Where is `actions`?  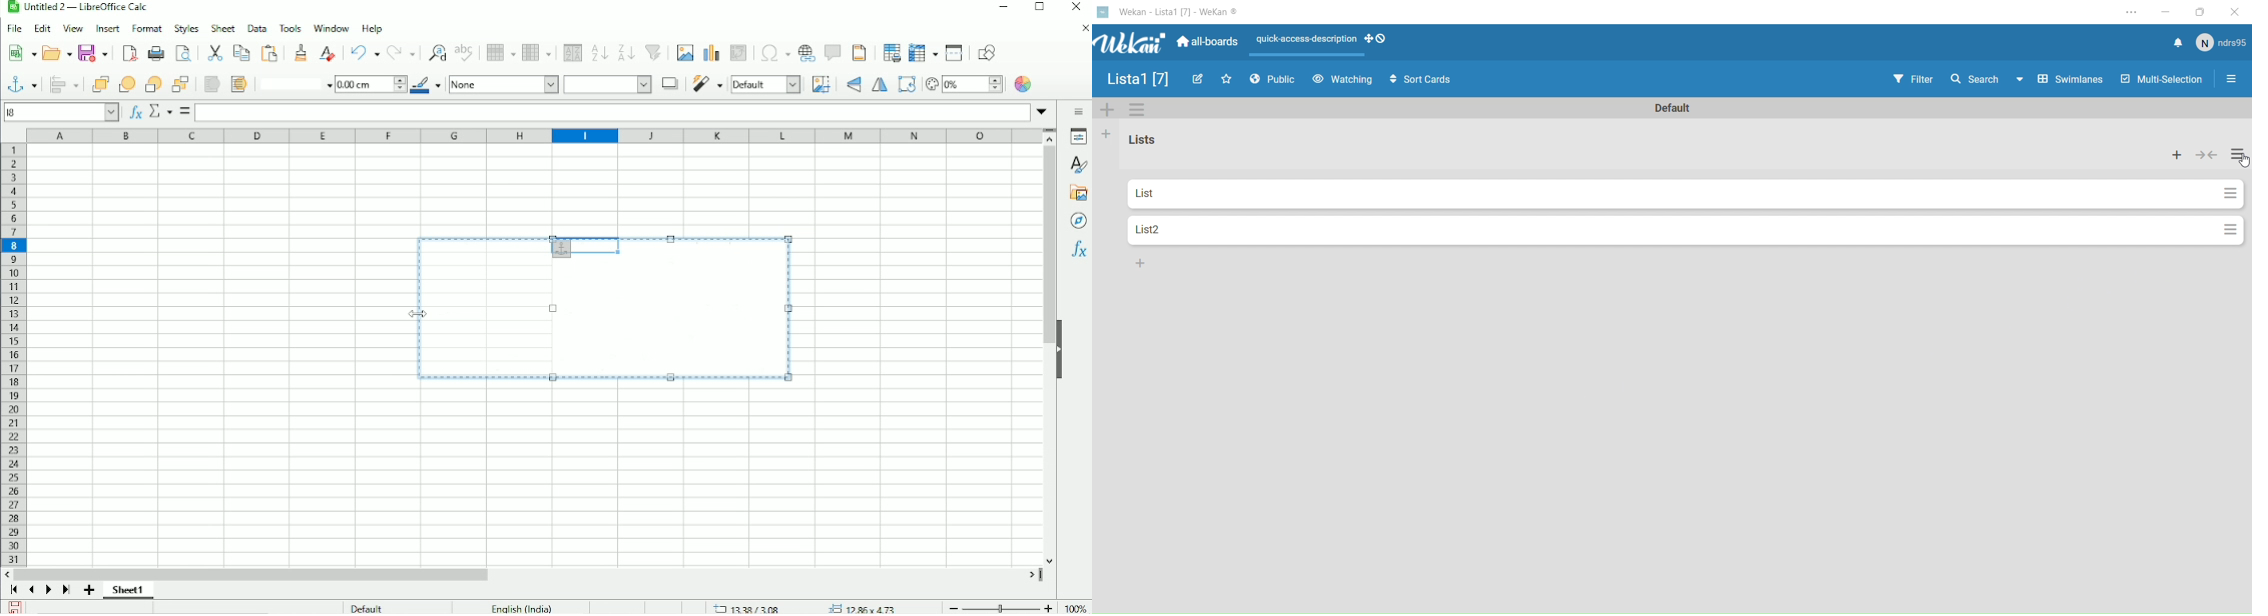 actions is located at coordinates (2231, 194).